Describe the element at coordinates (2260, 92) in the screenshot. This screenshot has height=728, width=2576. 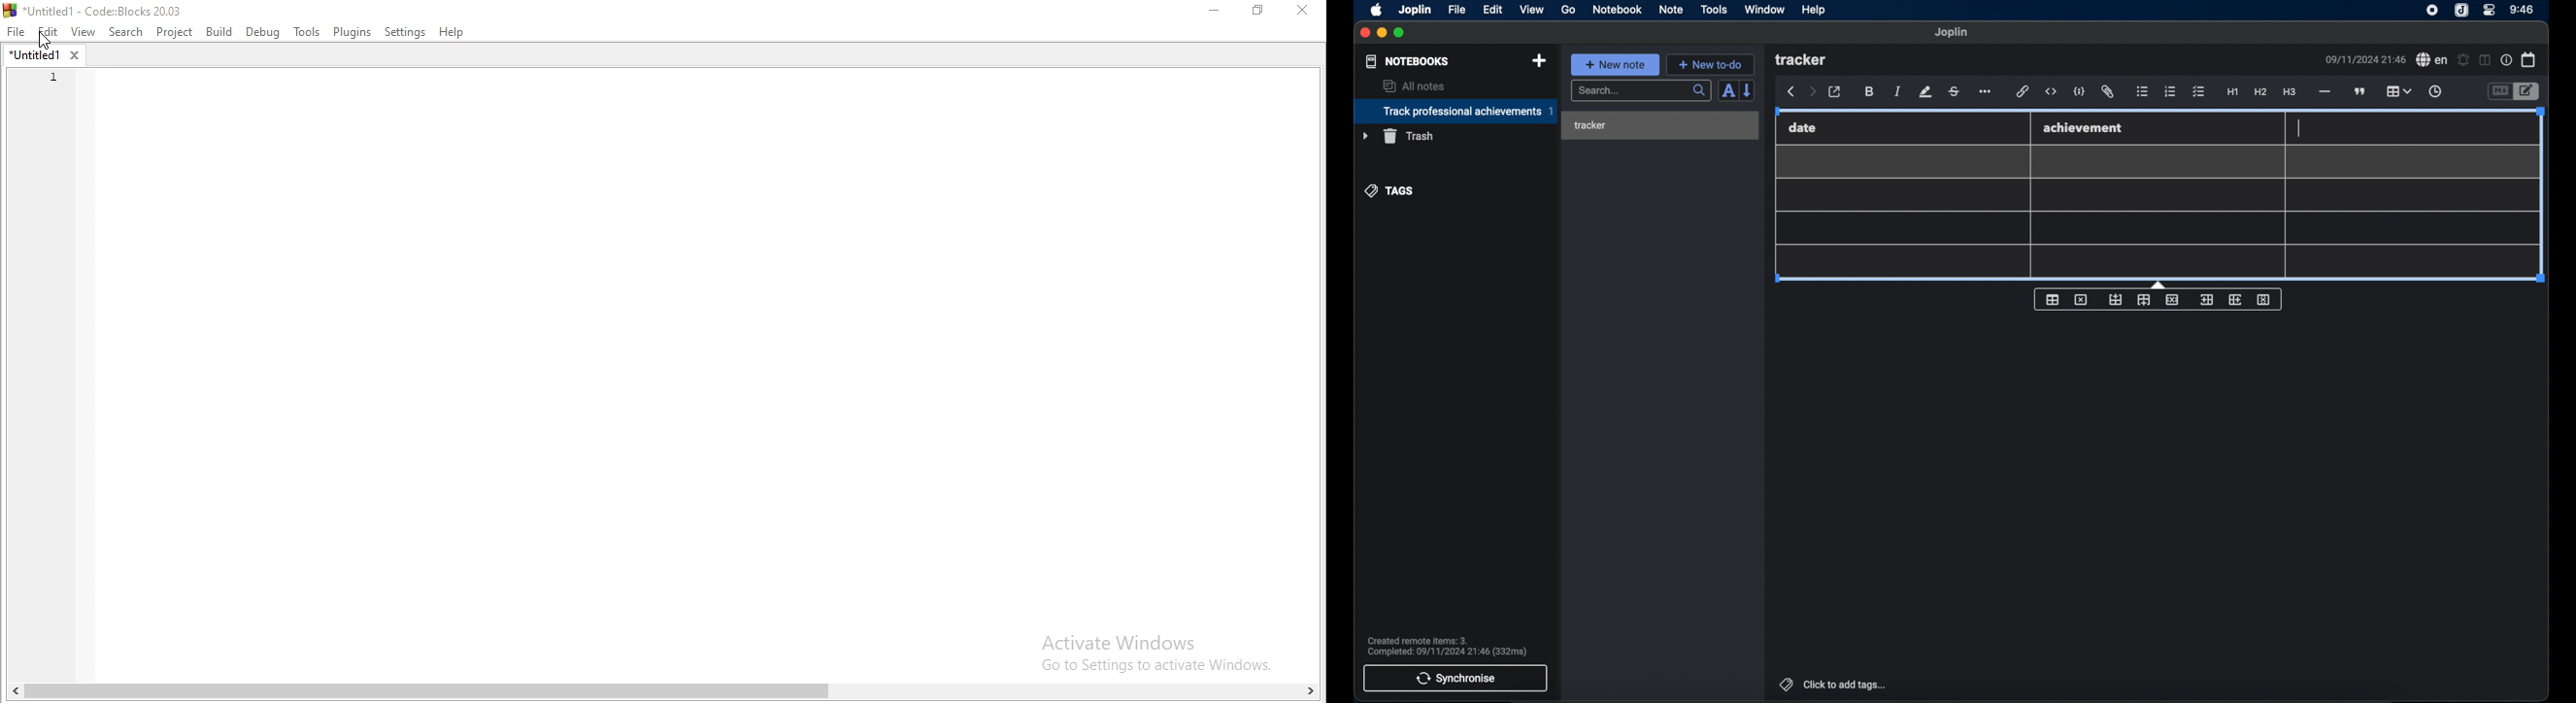
I see `heading 2` at that location.